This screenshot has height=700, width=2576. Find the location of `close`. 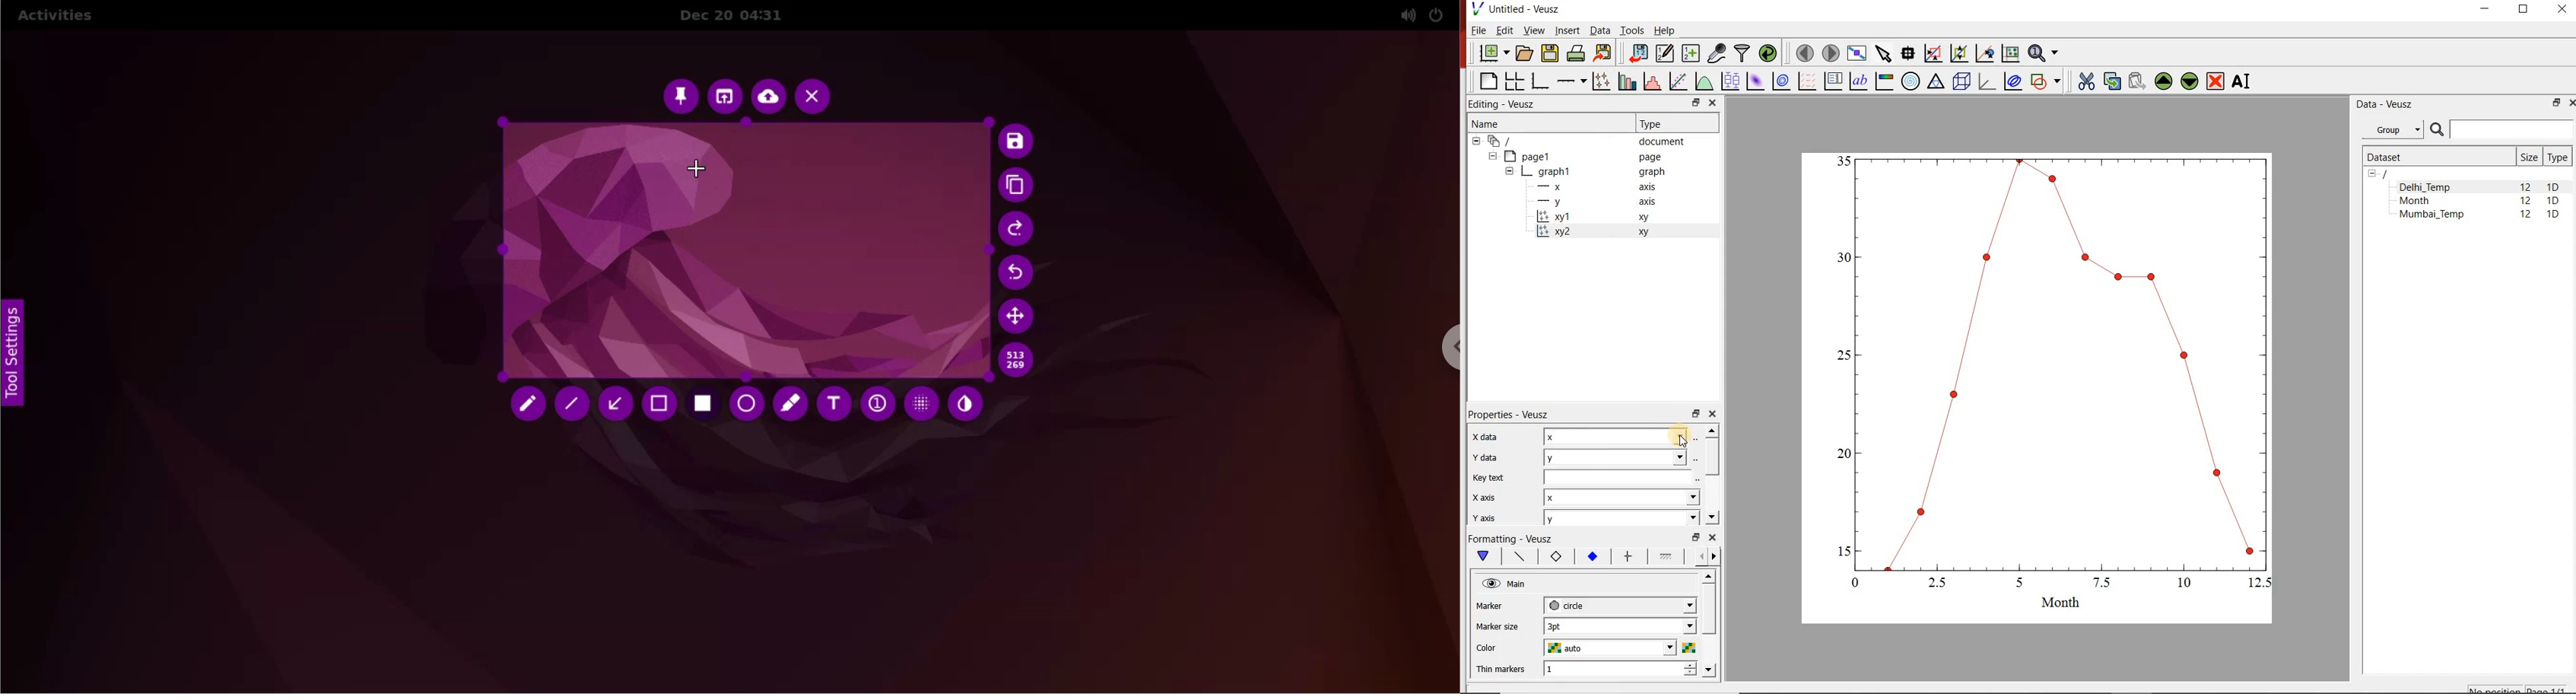

close is located at coordinates (1711, 104).